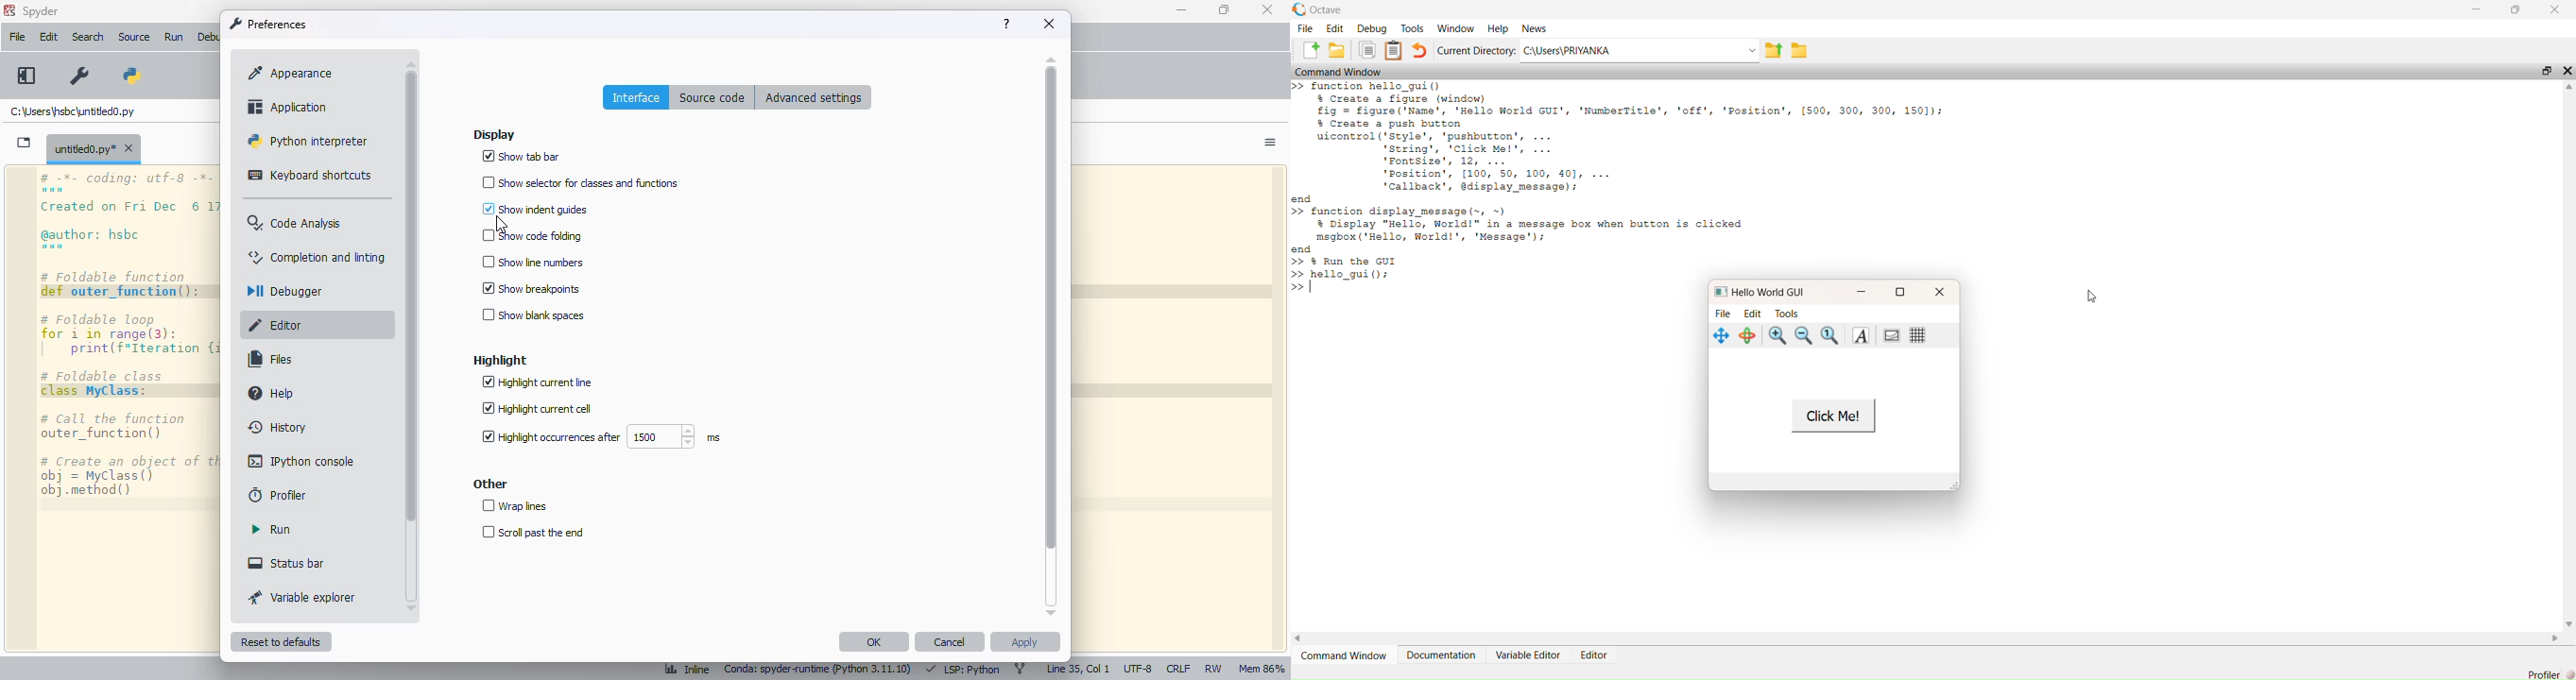 Image resolution: width=2576 pixels, height=700 pixels. What do you see at coordinates (1006, 24) in the screenshot?
I see `help` at bounding box center [1006, 24].